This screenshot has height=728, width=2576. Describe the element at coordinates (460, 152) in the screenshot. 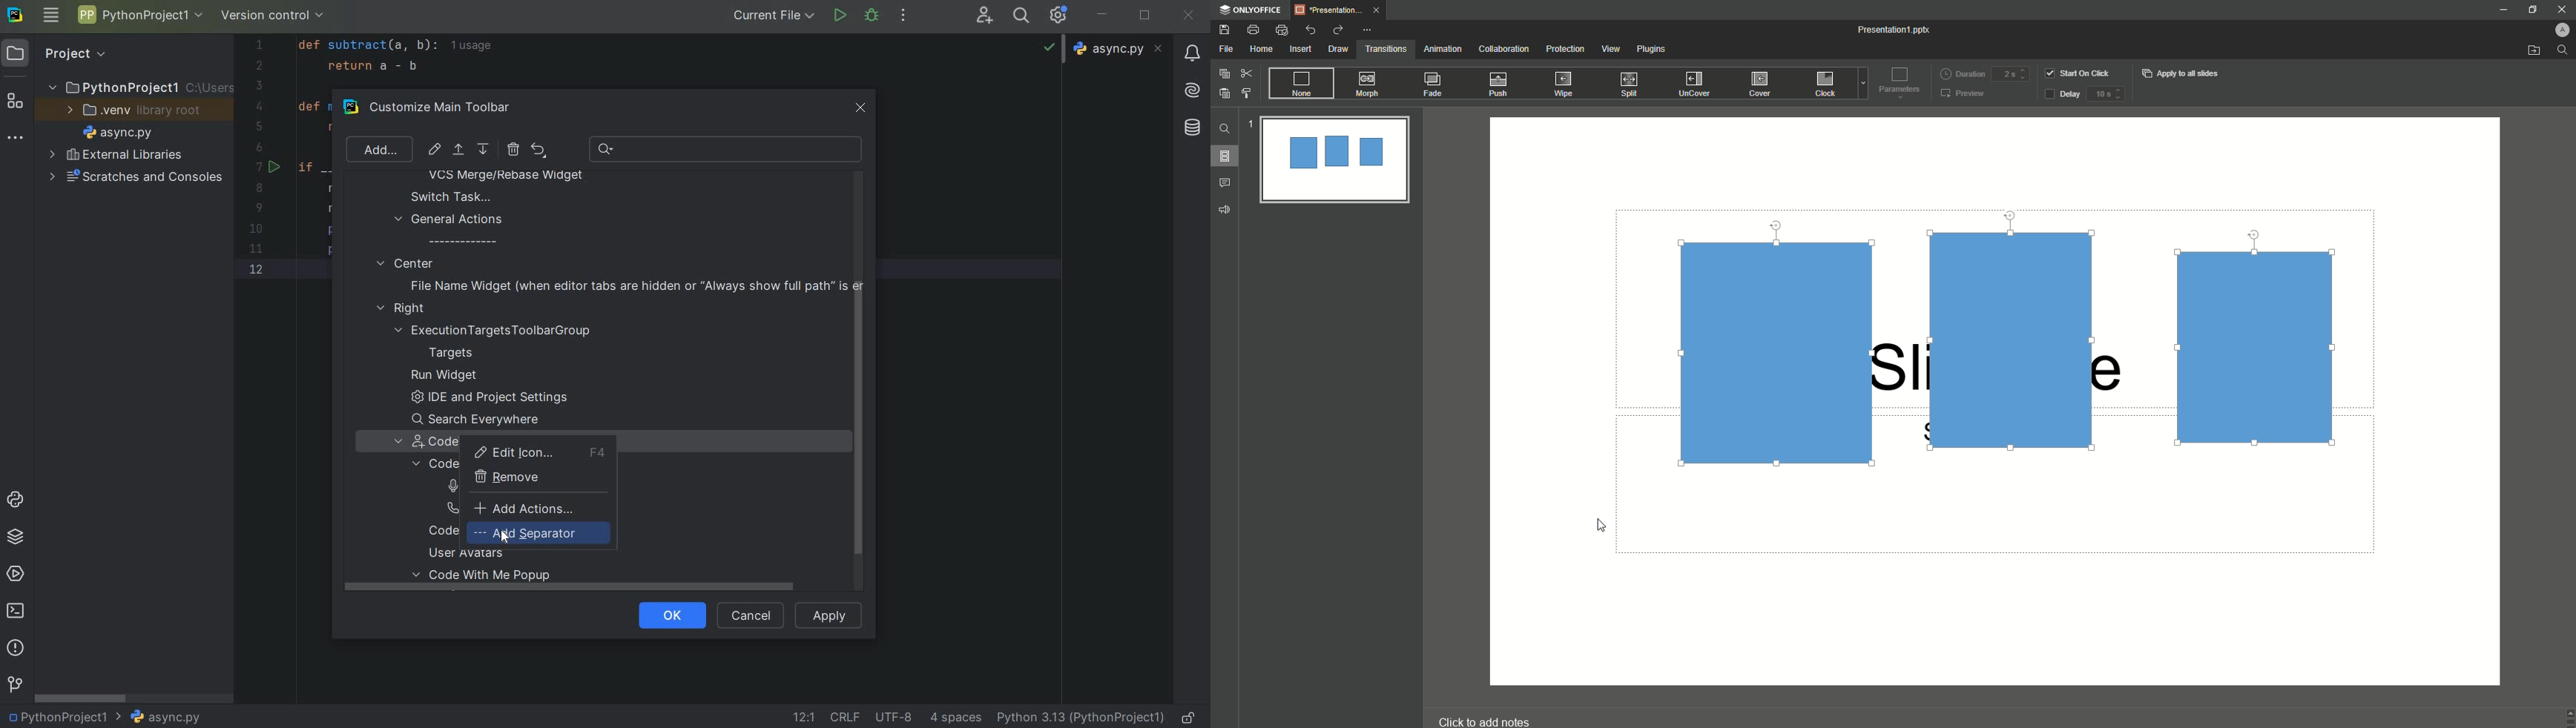

I see `select` at that location.